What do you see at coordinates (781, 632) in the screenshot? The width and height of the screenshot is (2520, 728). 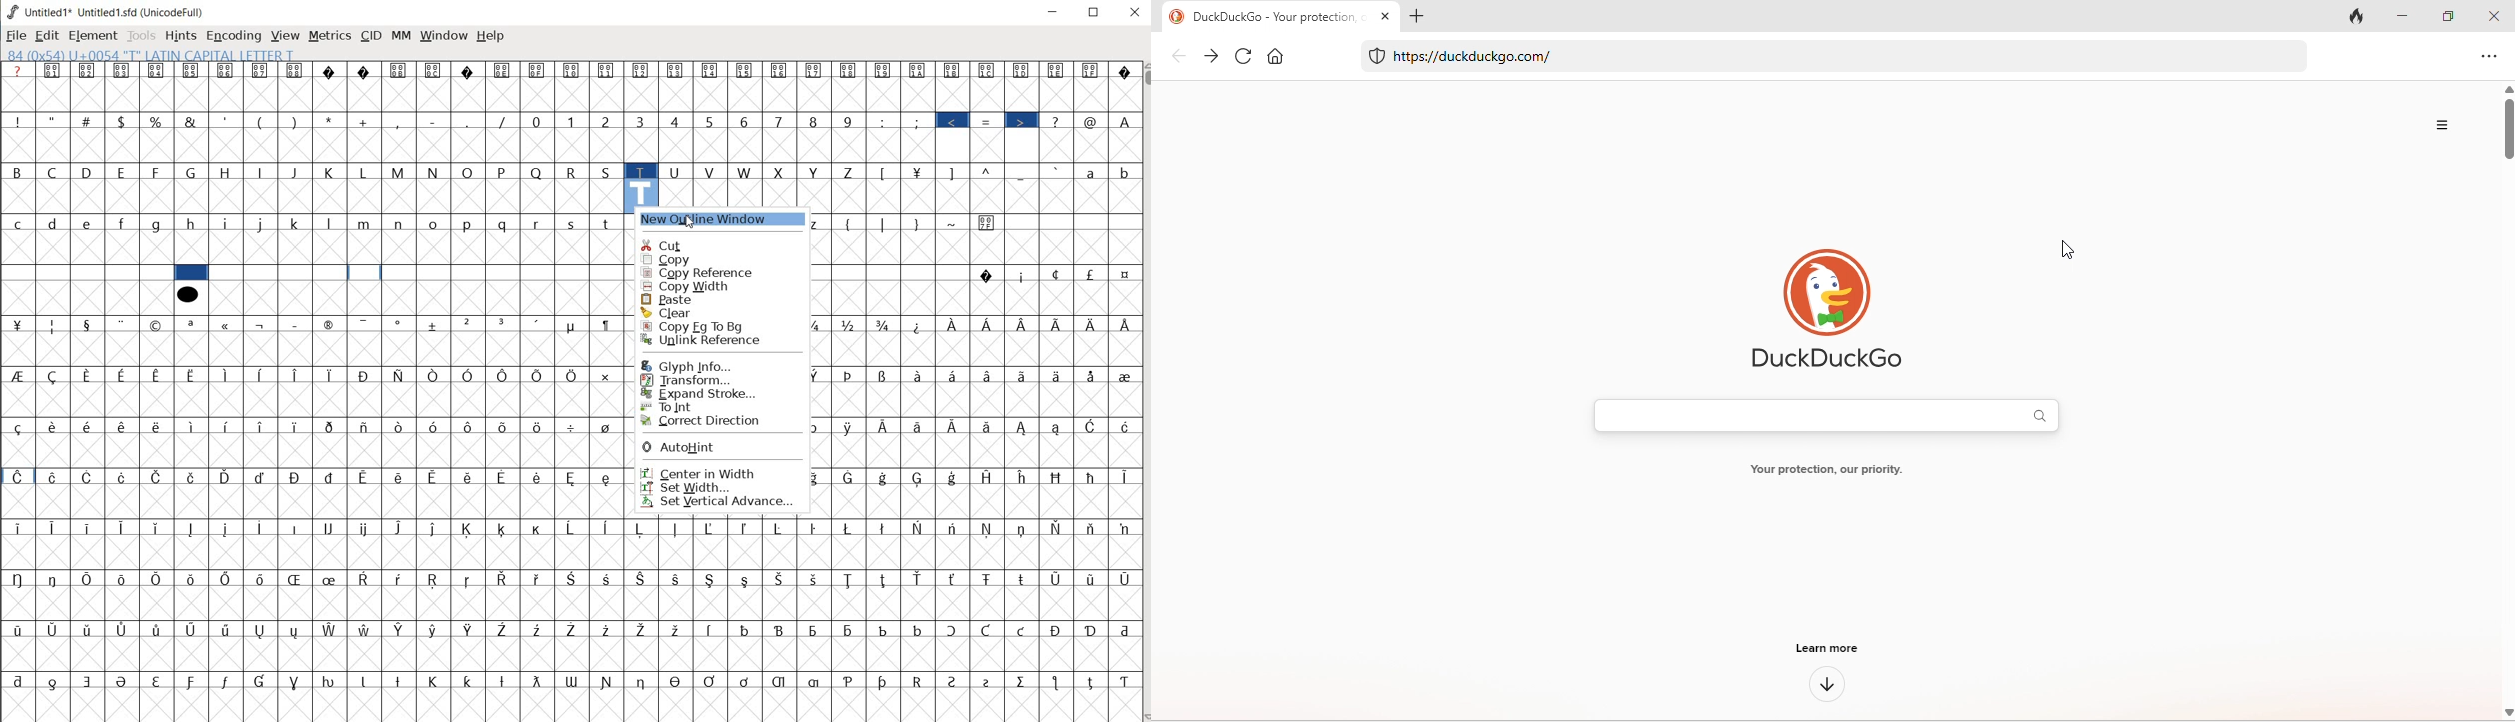 I see `Symbol` at bounding box center [781, 632].